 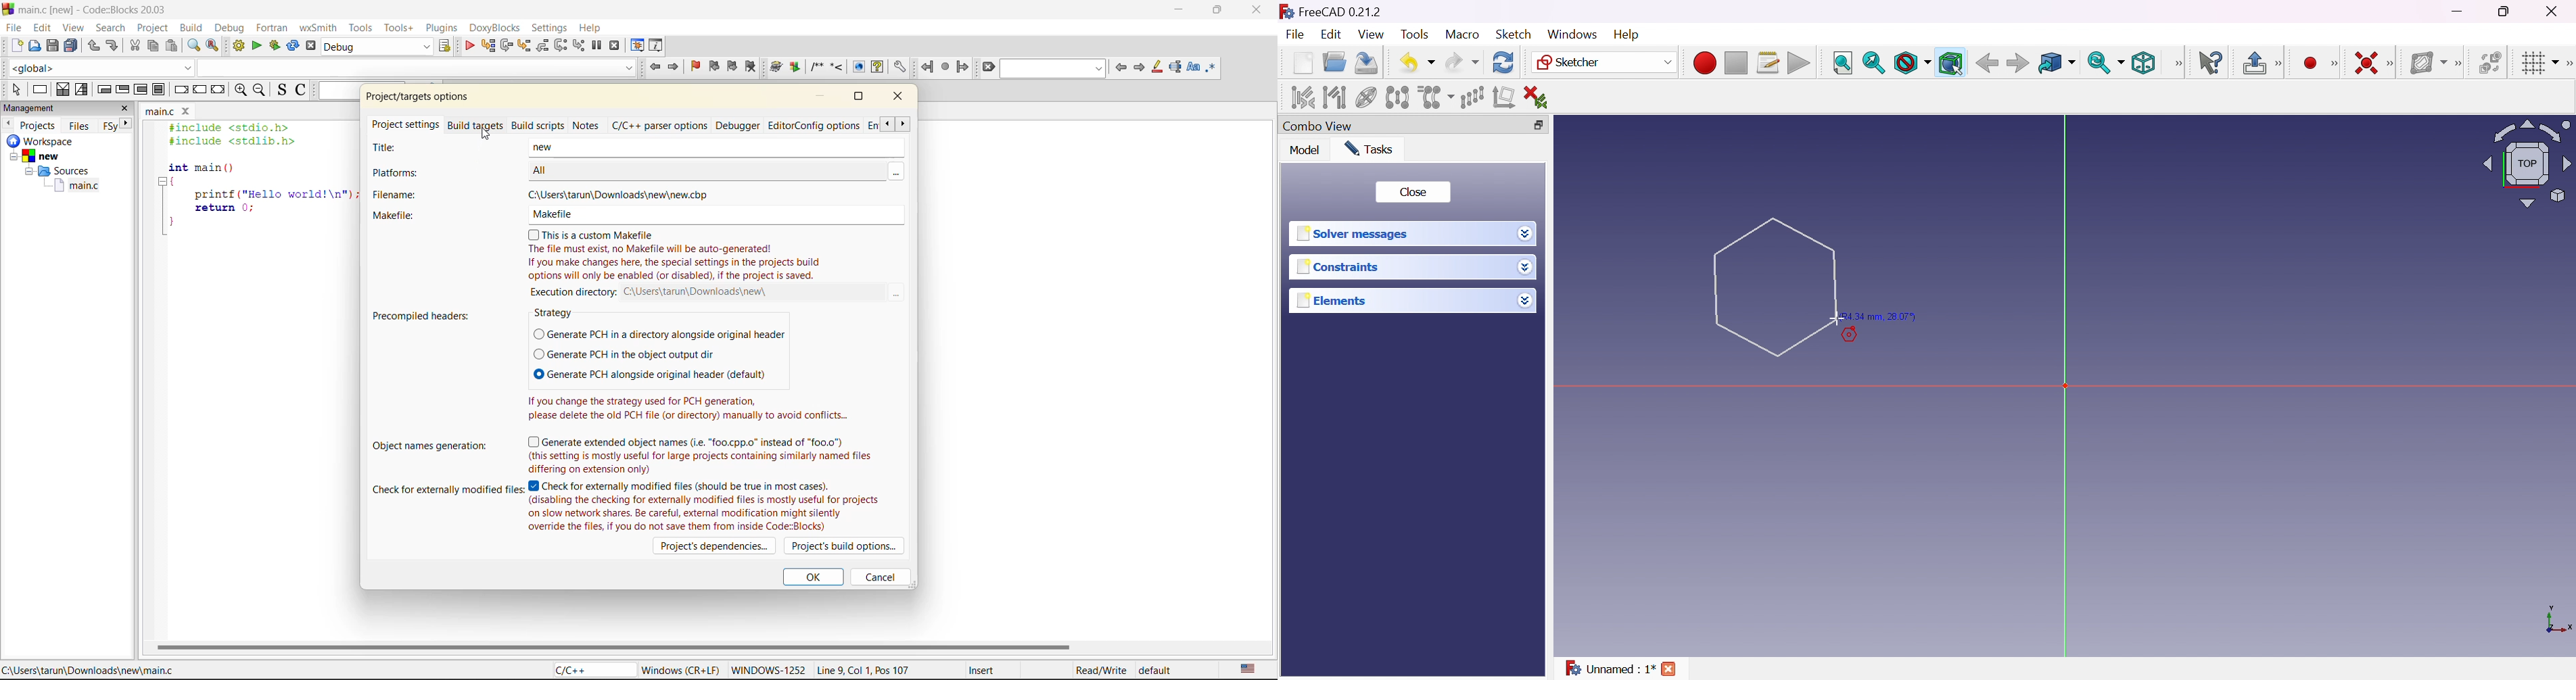 What do you see at coordinates (537, 125) in the screenshot?
I see `build scripts` at bounding box center [537, 125].